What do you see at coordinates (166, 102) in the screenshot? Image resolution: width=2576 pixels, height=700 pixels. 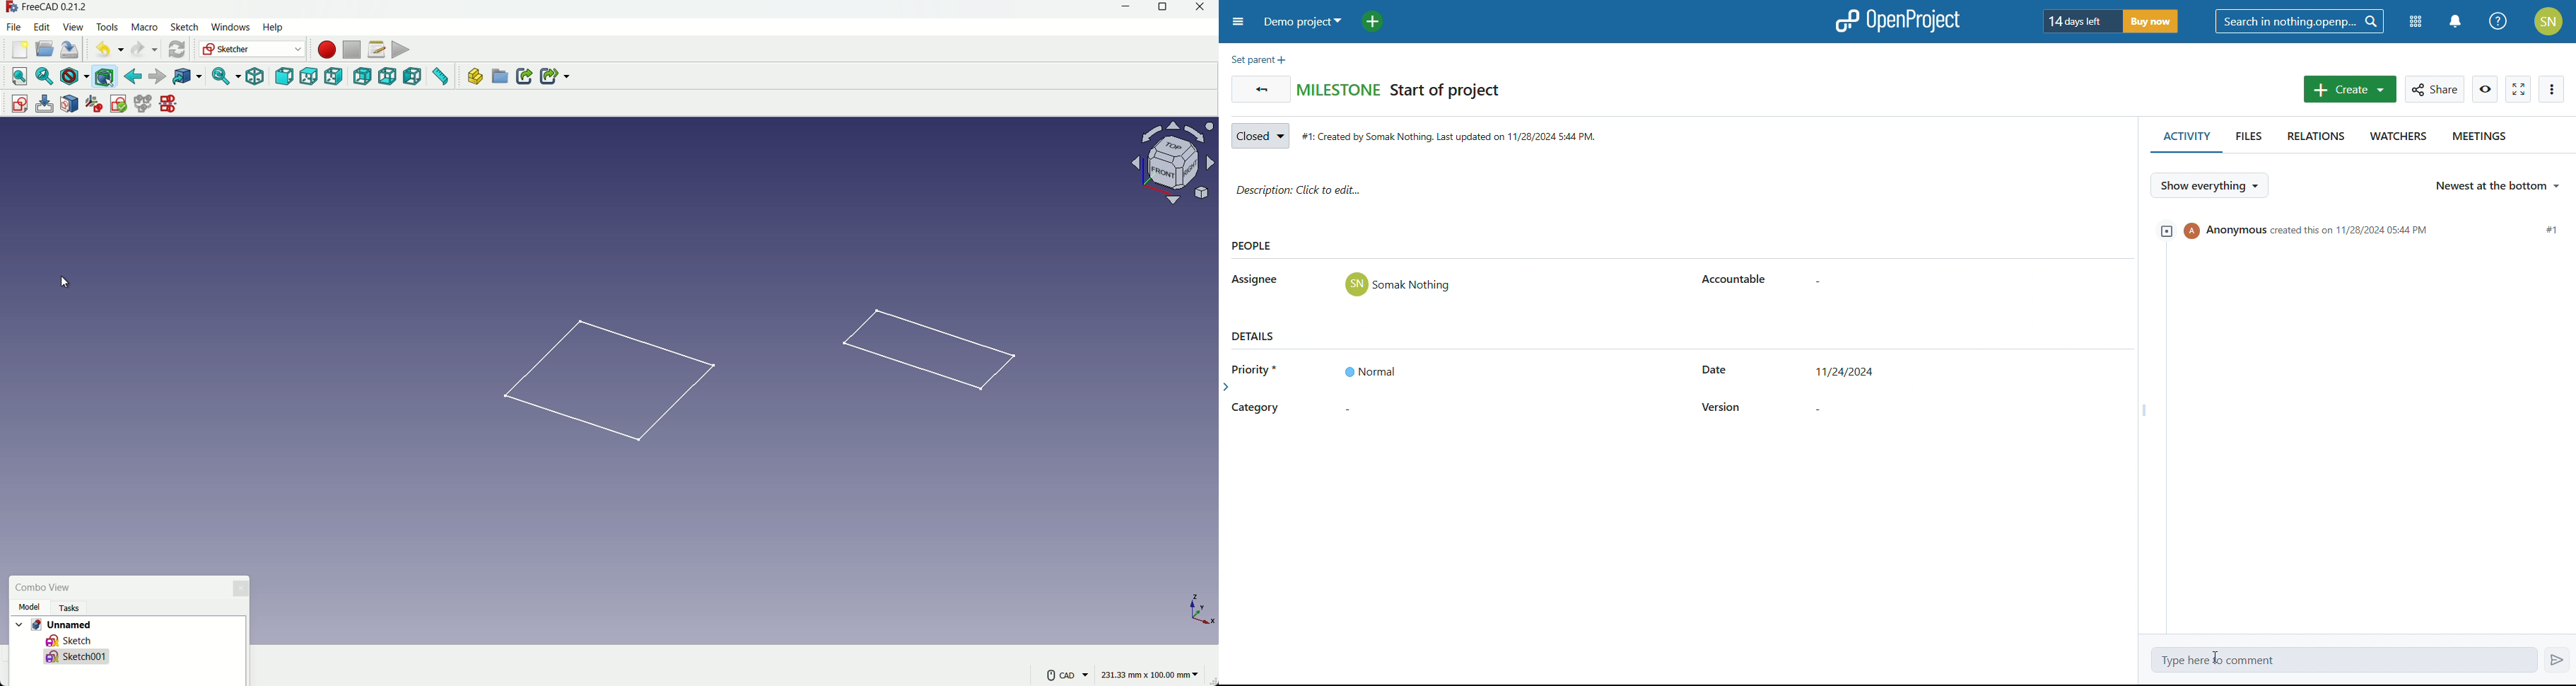 I see `mirror sketches` at bounding box center [166, 102].